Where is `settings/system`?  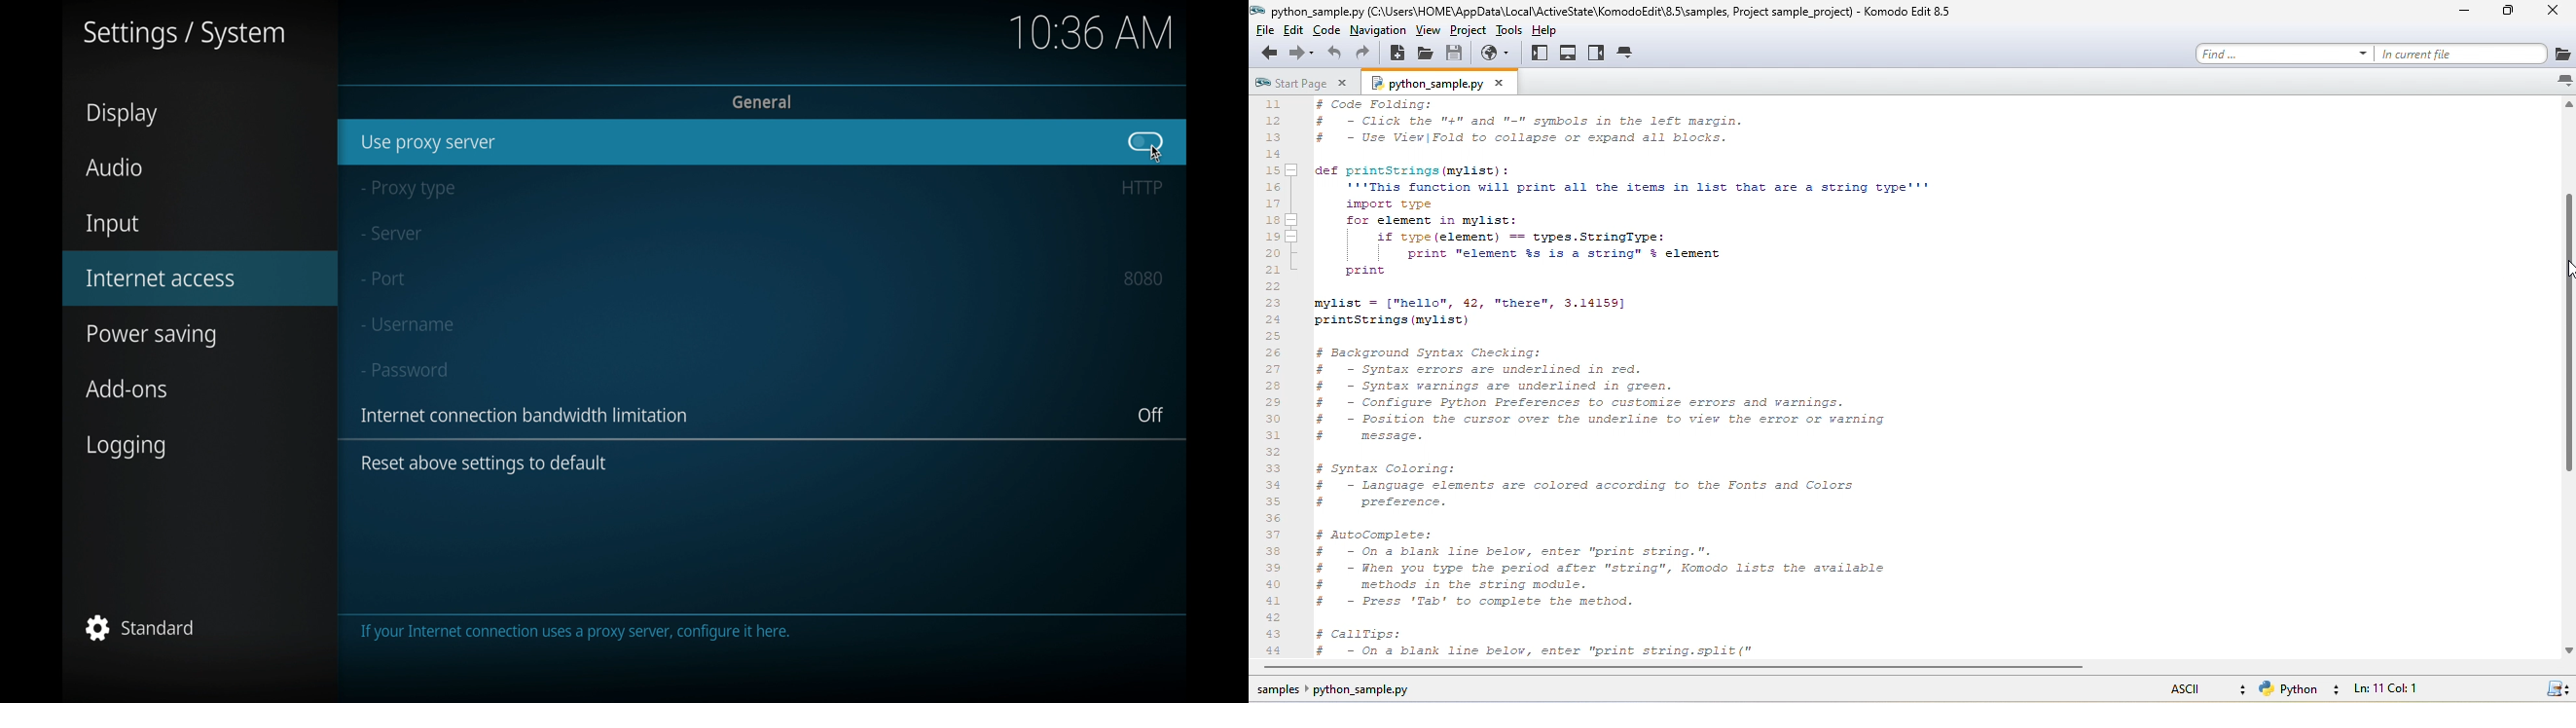
settings/system is located at coordinates (183, 35).